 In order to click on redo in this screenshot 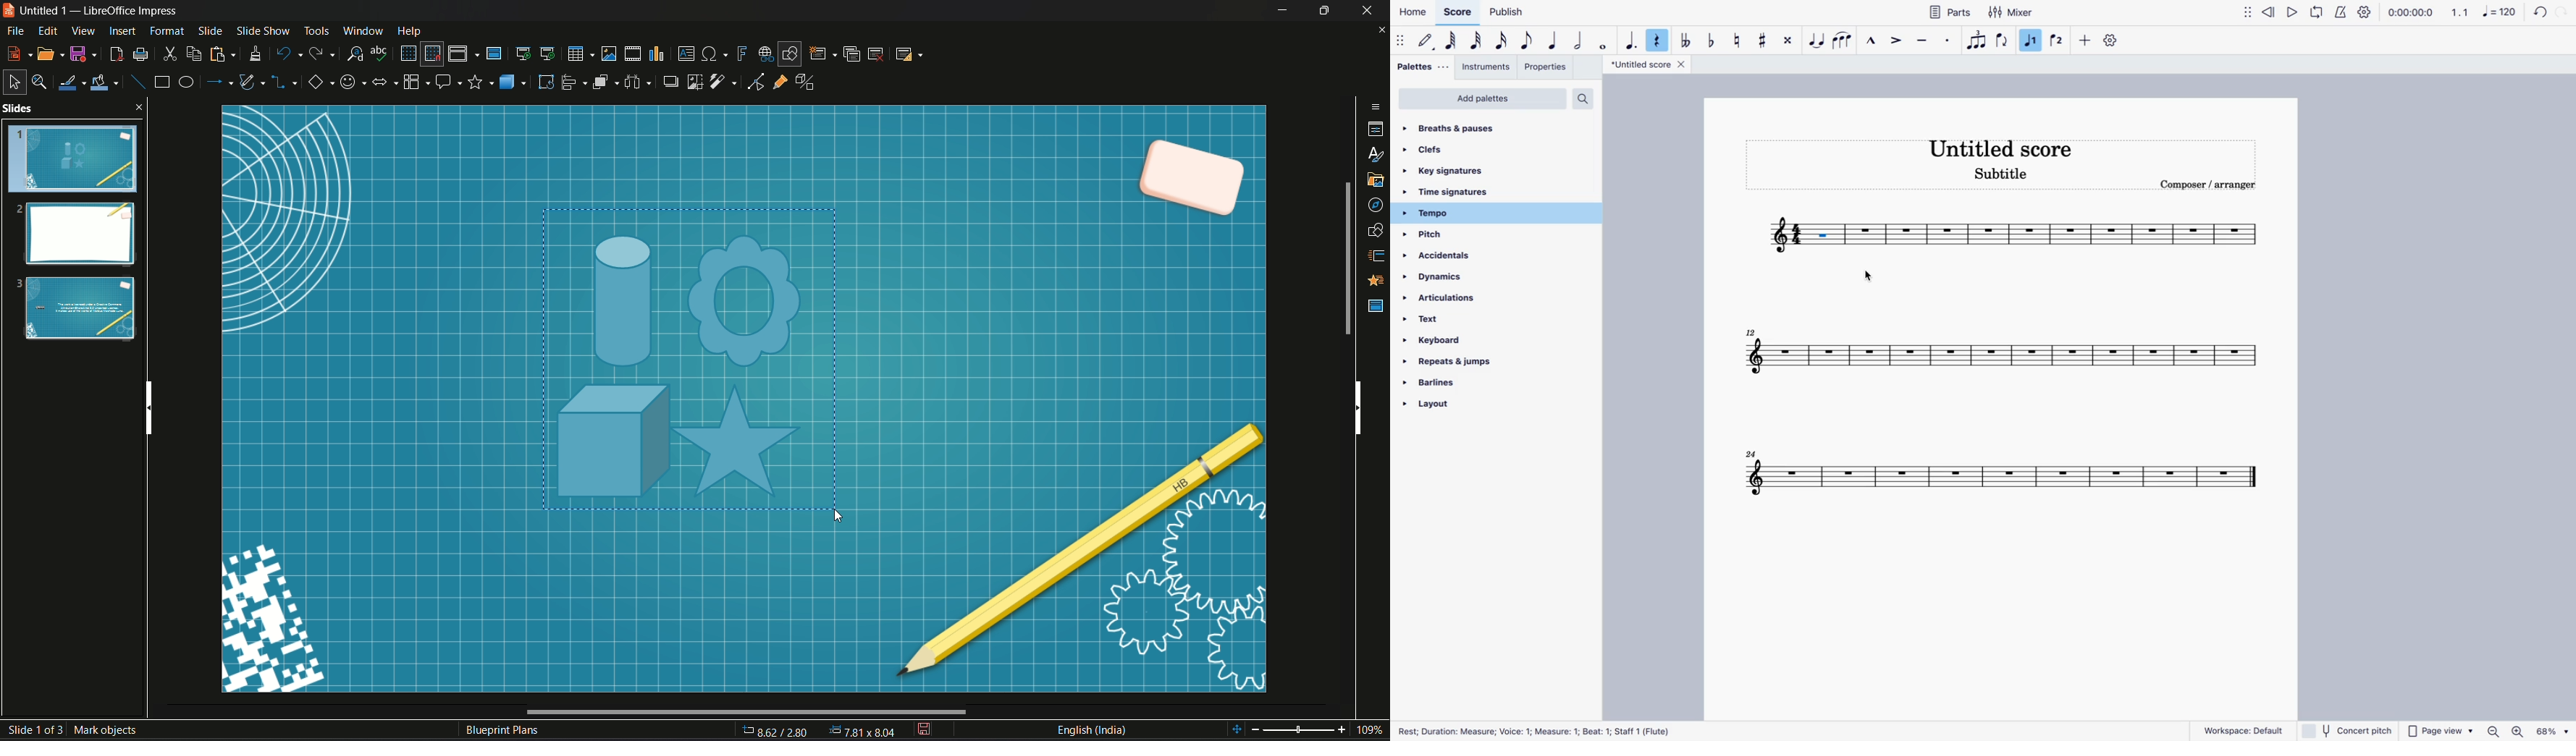, I will do `click(322, 52)`.